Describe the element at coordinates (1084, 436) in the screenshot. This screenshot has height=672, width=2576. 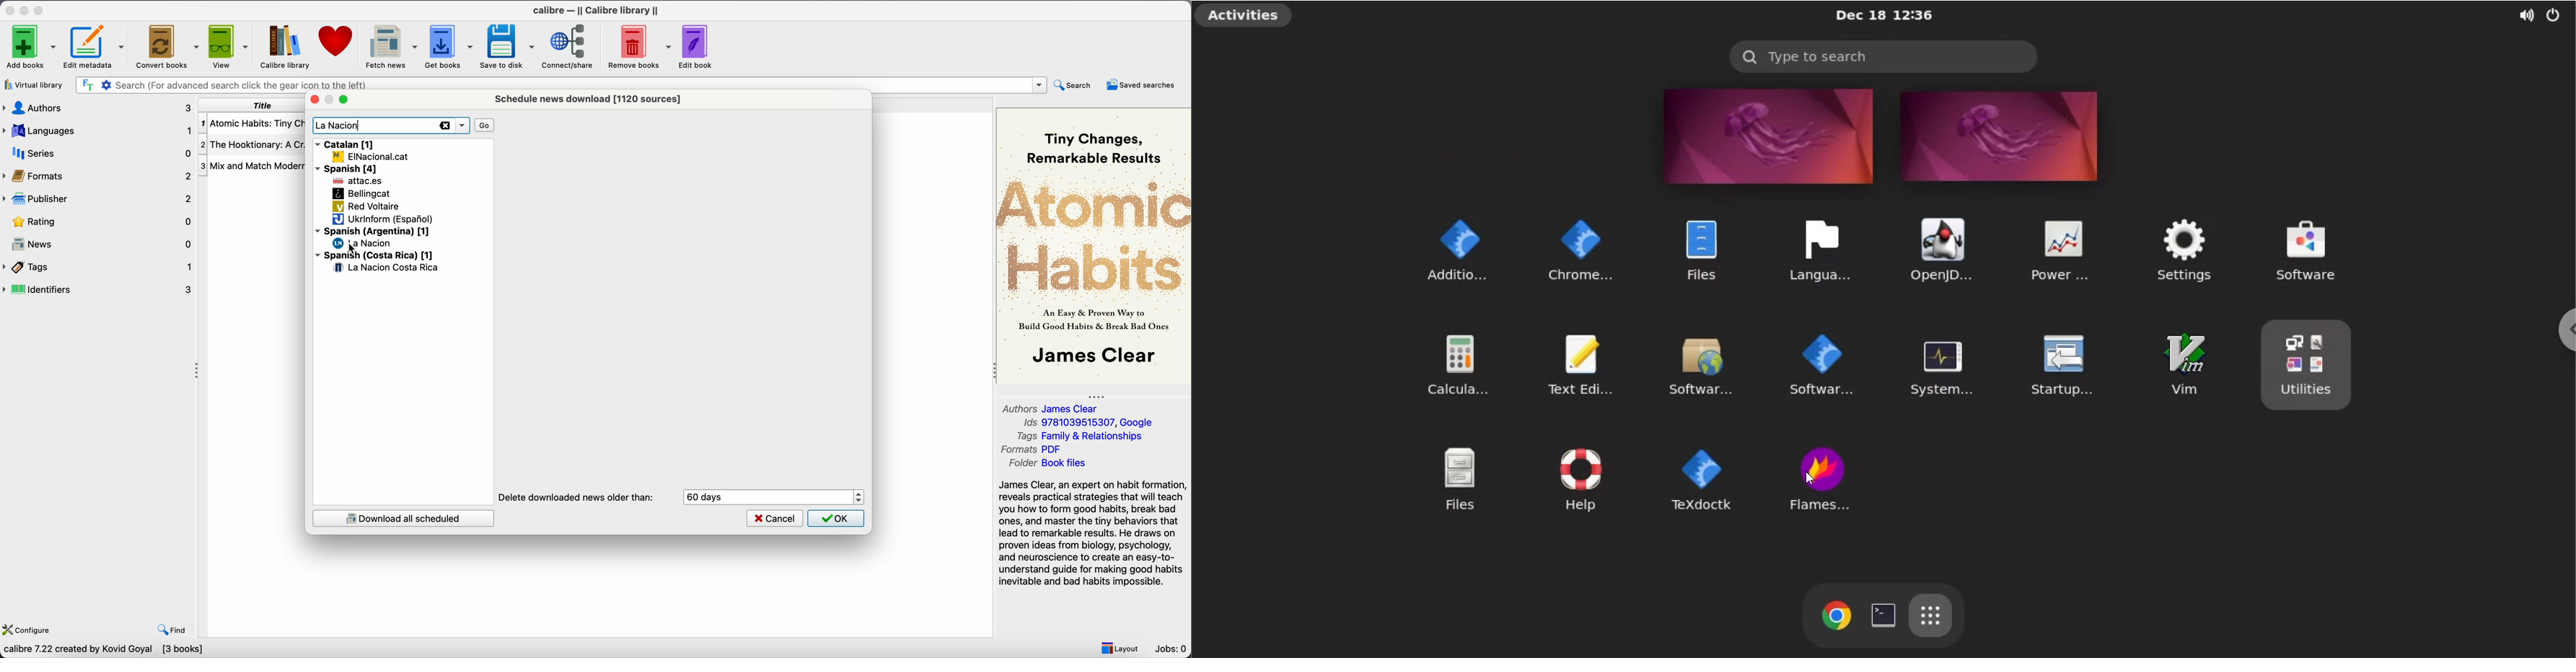
I see `Tags Family & Relationships` at that location.